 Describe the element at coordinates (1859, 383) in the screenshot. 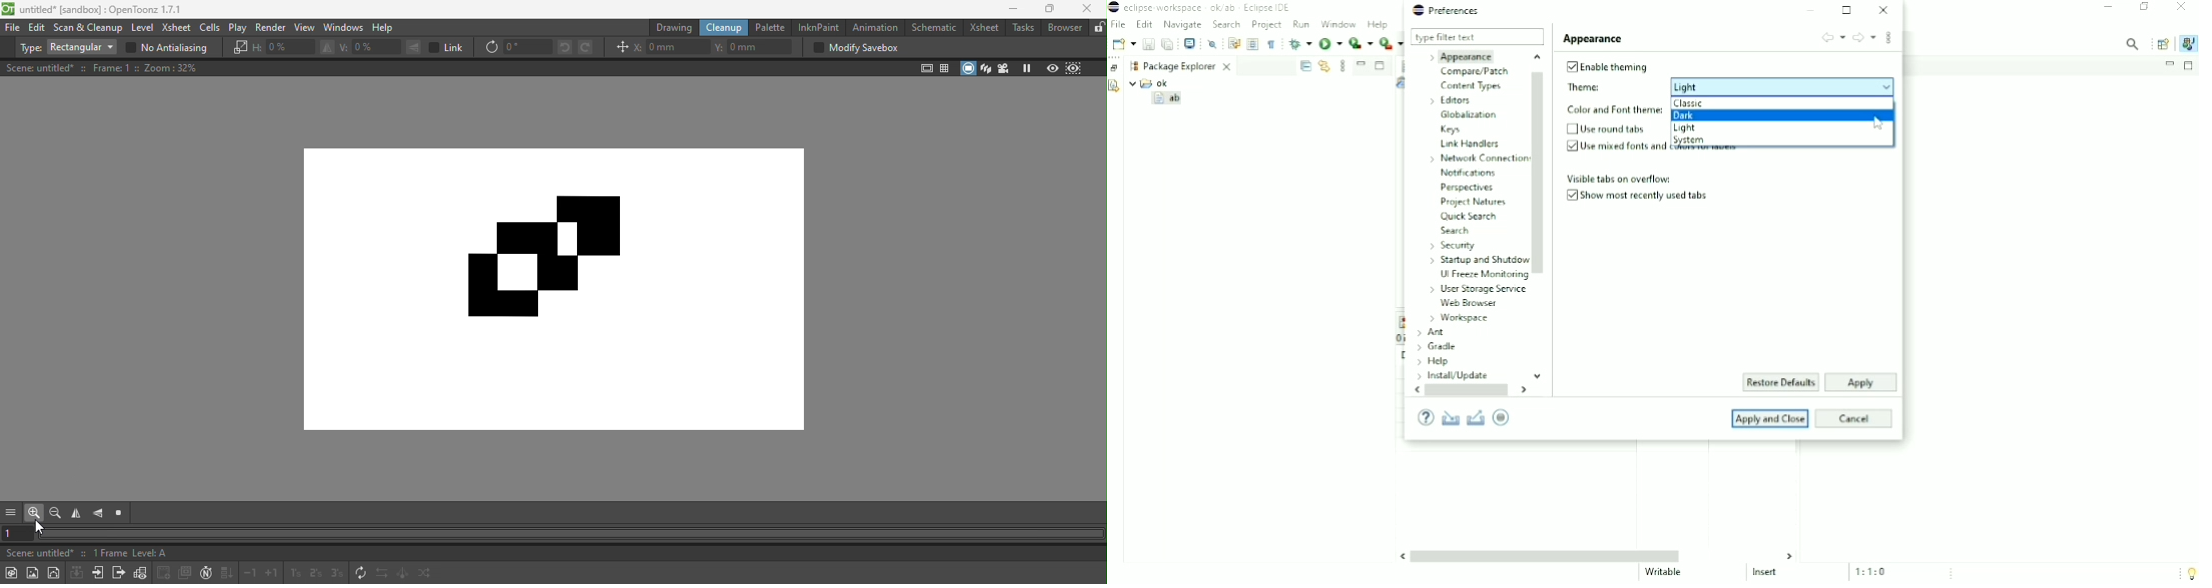

I see `Apply` at that location.